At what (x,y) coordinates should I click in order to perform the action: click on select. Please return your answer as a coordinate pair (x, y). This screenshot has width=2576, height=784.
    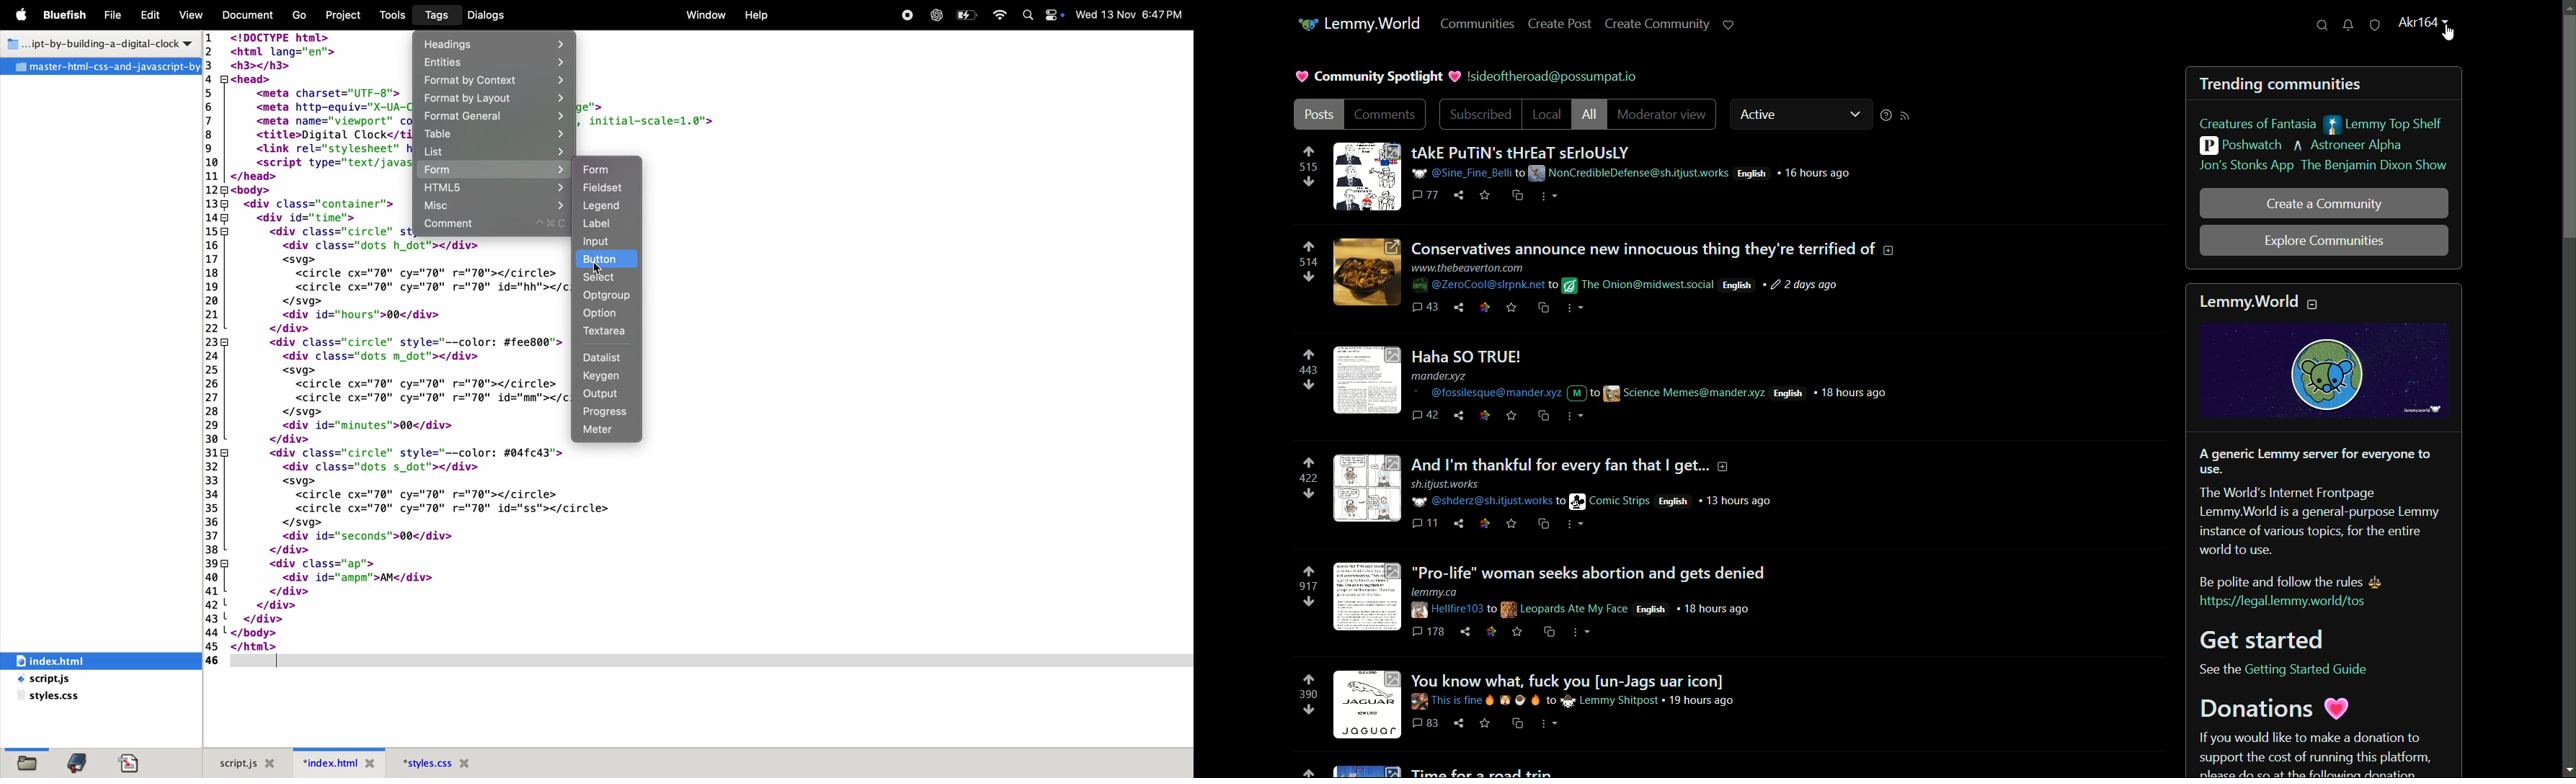
    Looking at the image, I should click on (602, 276).